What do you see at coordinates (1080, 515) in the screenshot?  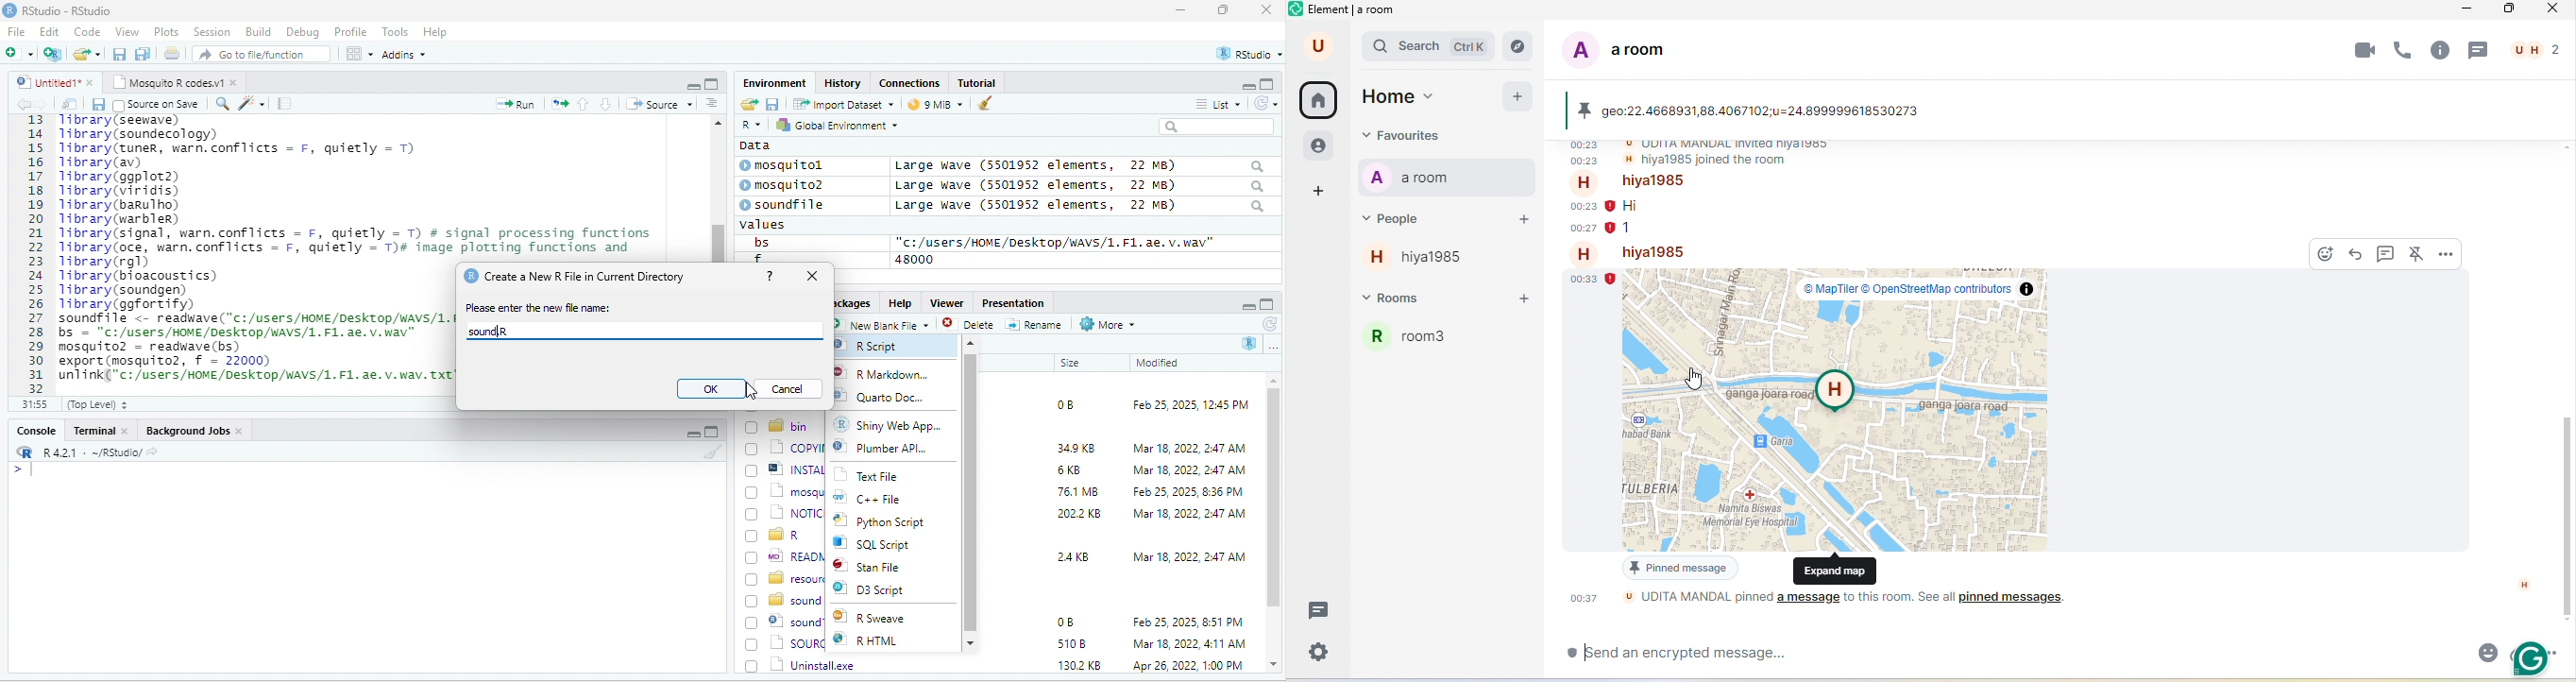 I see `2022 KB` at bounding box center [1080, 515].